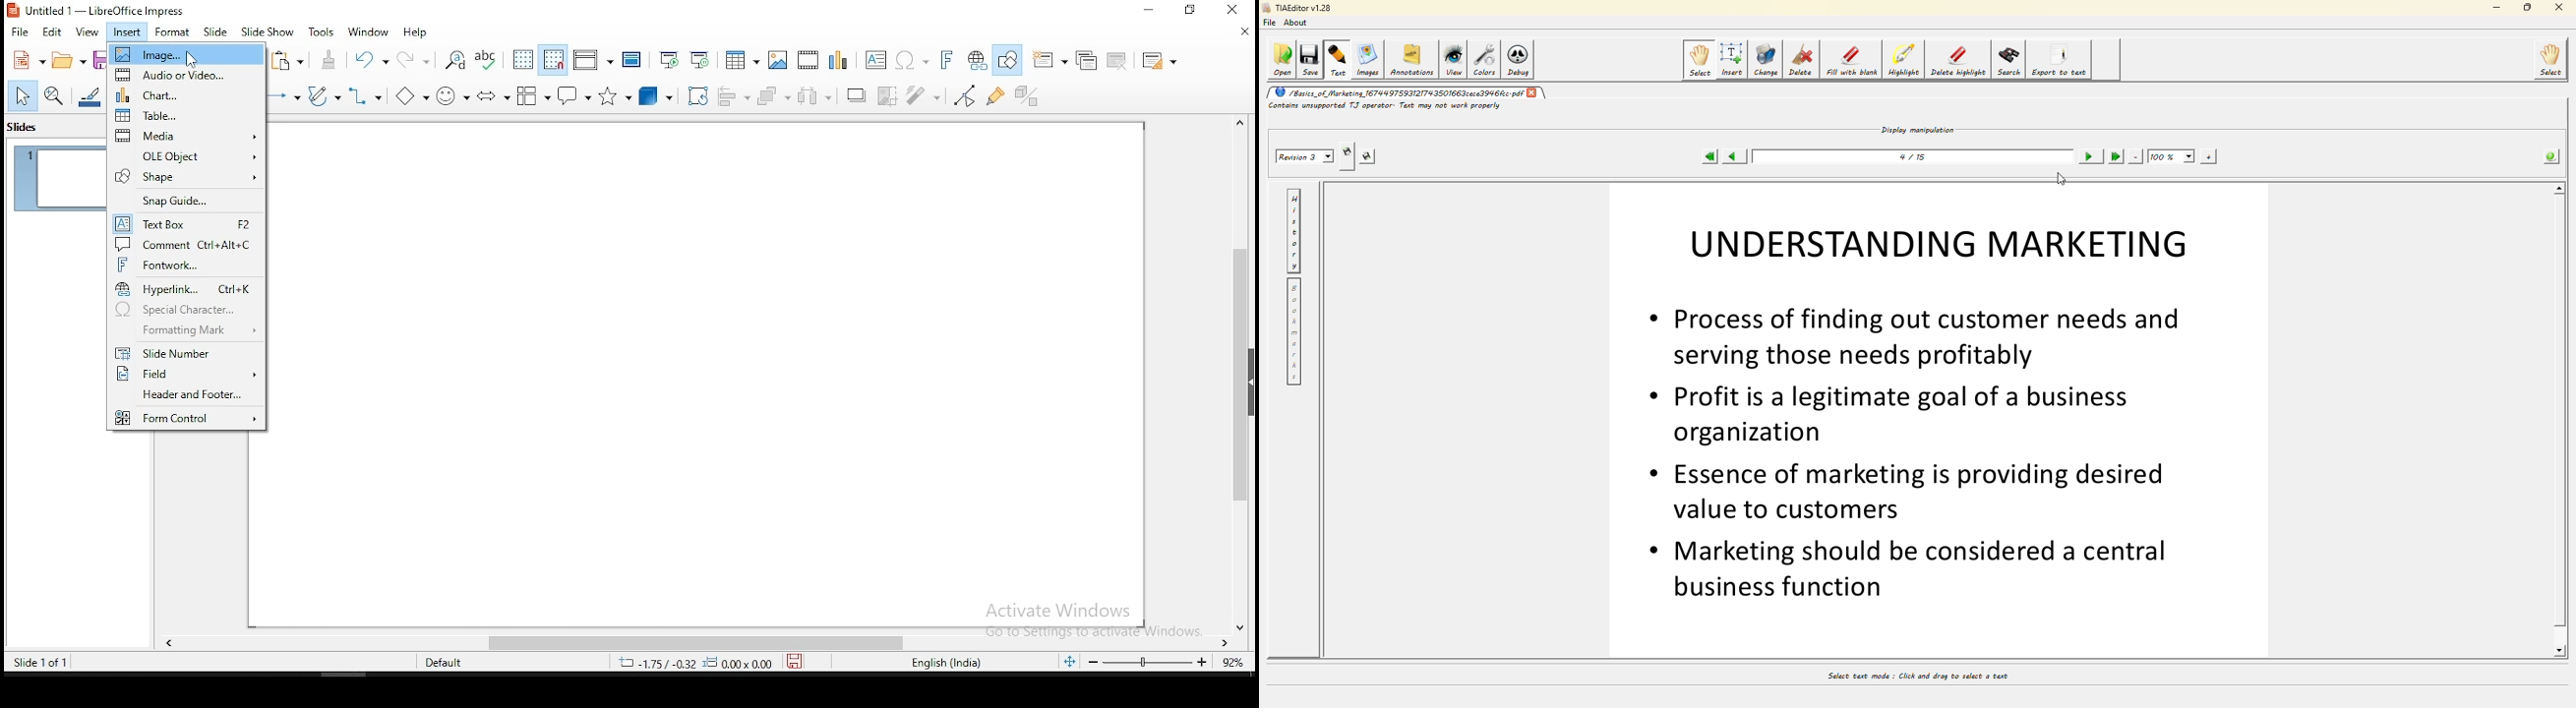  Describe the element at coordinates (888, 95) in the screenshot. I see `shadow` at that location.